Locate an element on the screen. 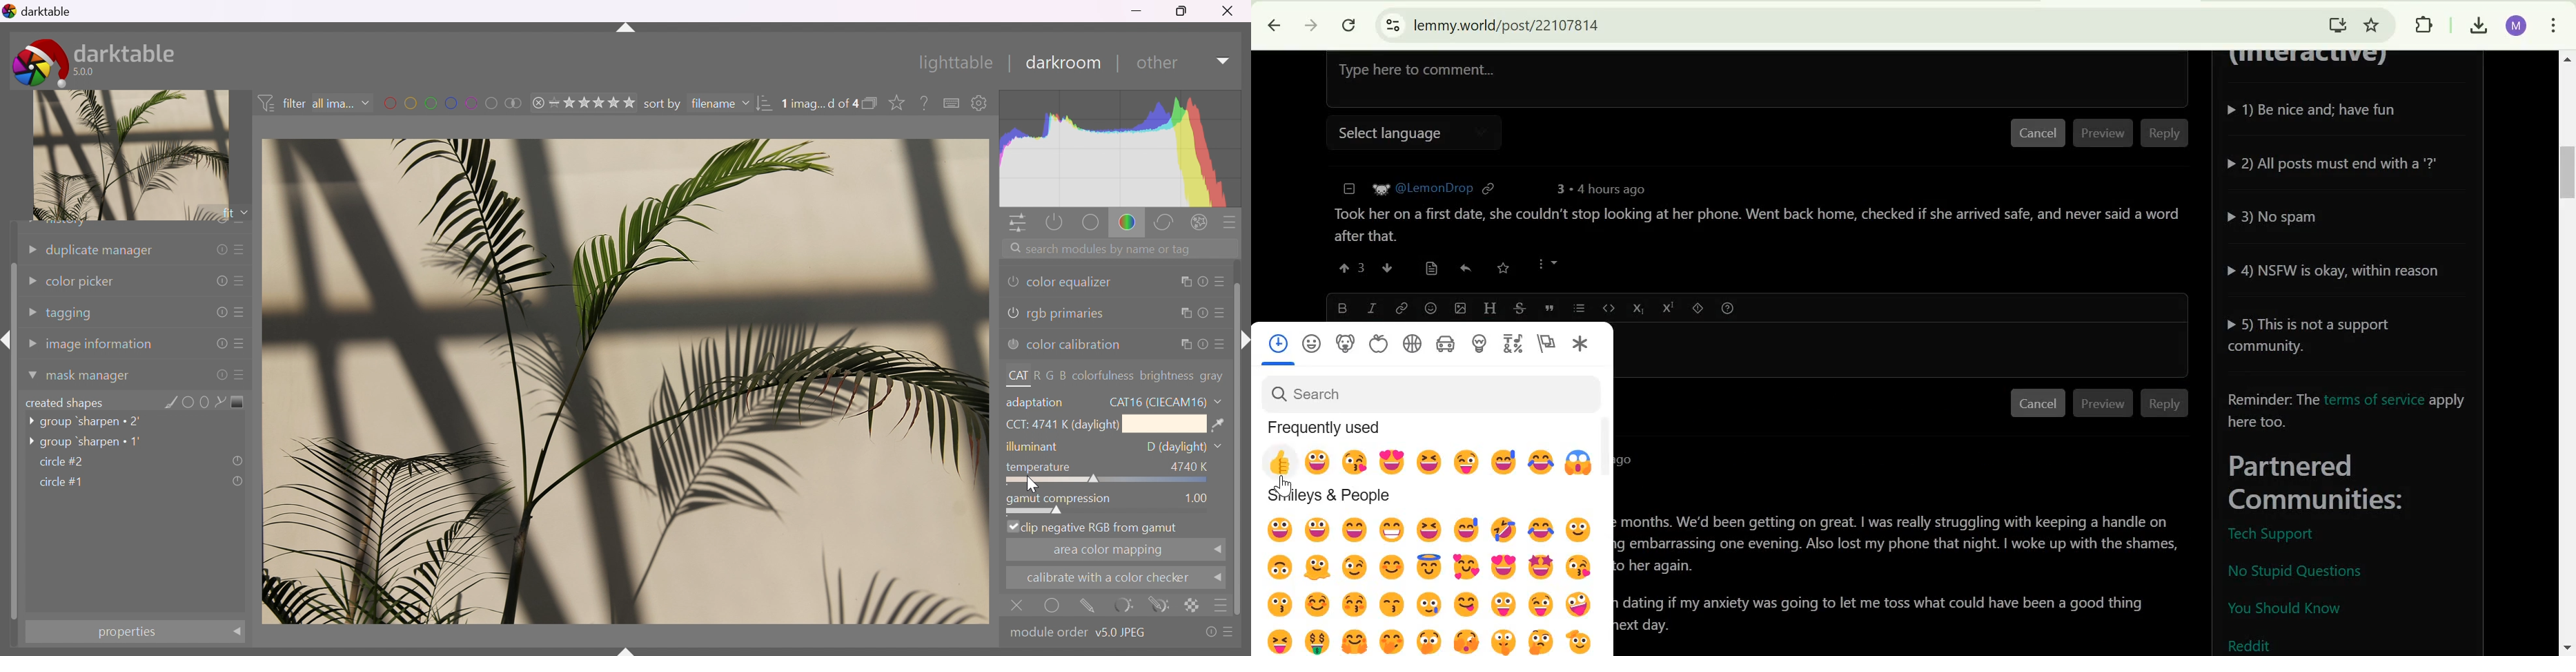 Image resolution: width=2576 pixels, height=672 pixels. darktable icon is located at coordinates (36, 64).